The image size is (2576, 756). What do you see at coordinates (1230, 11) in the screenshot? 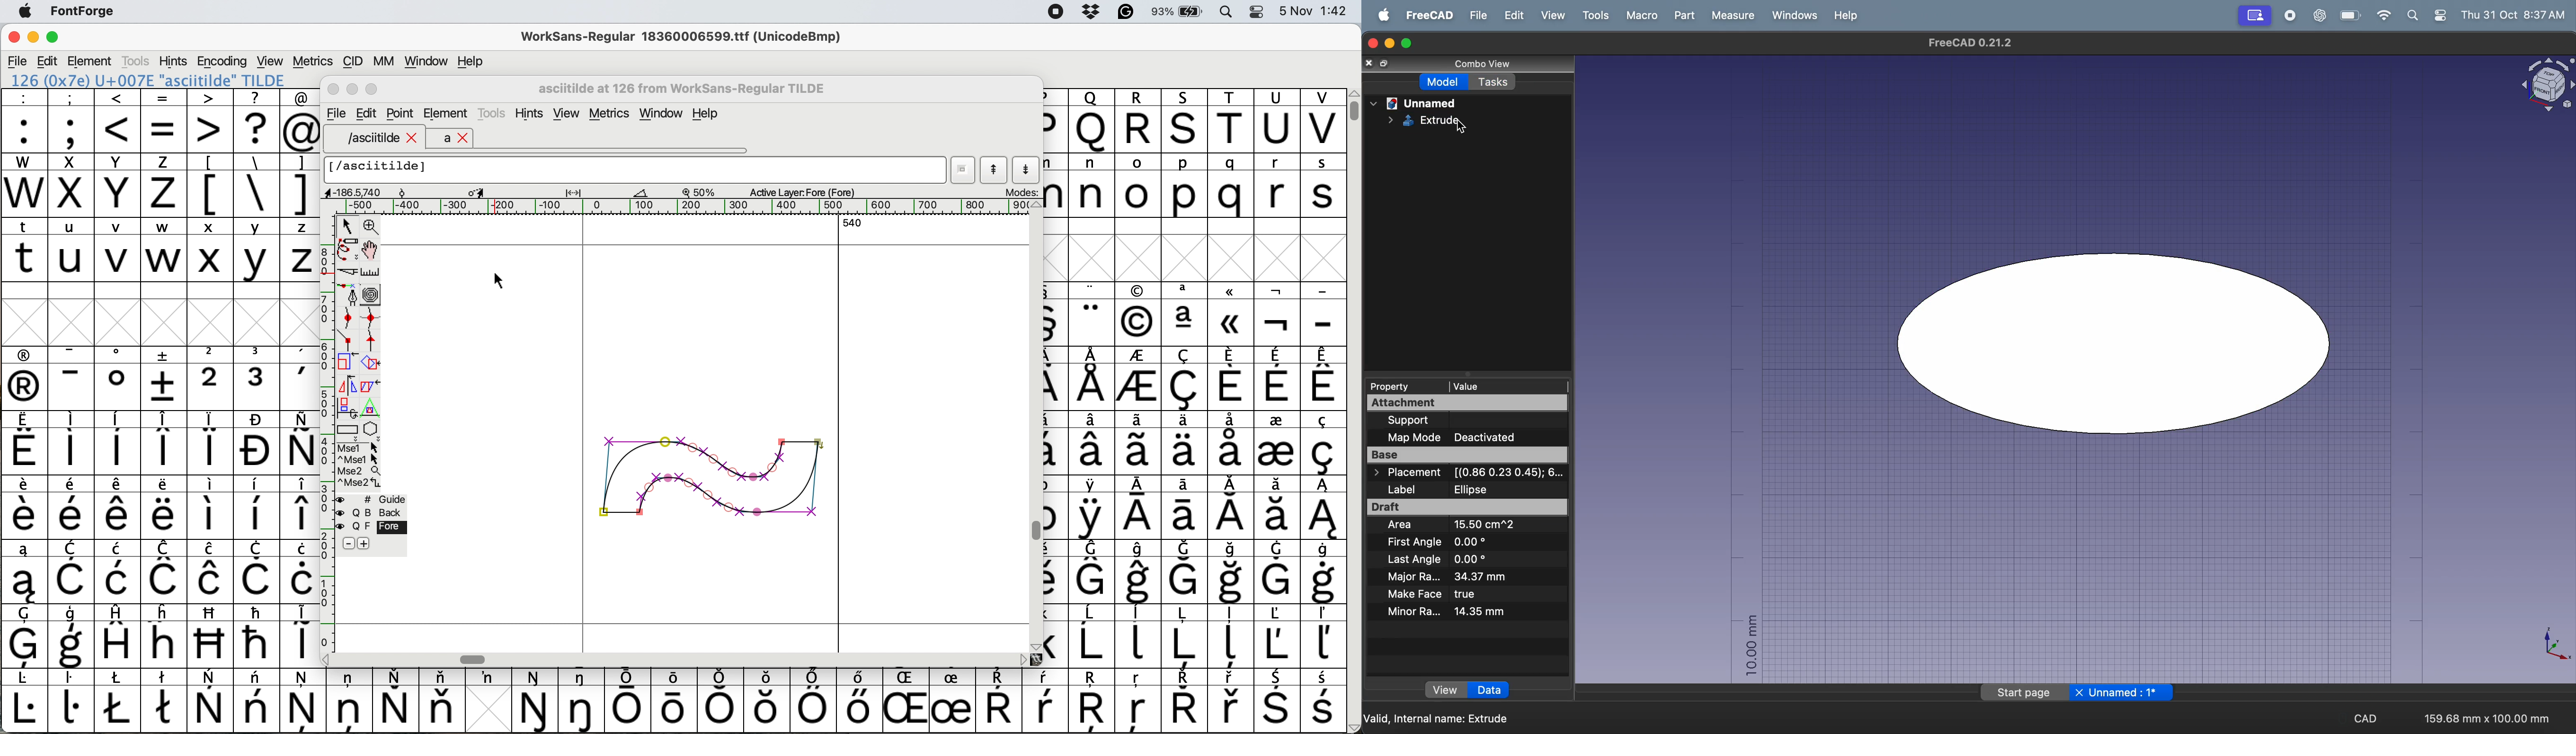
I see `spotlight search` at bounding box center [1230, 11].